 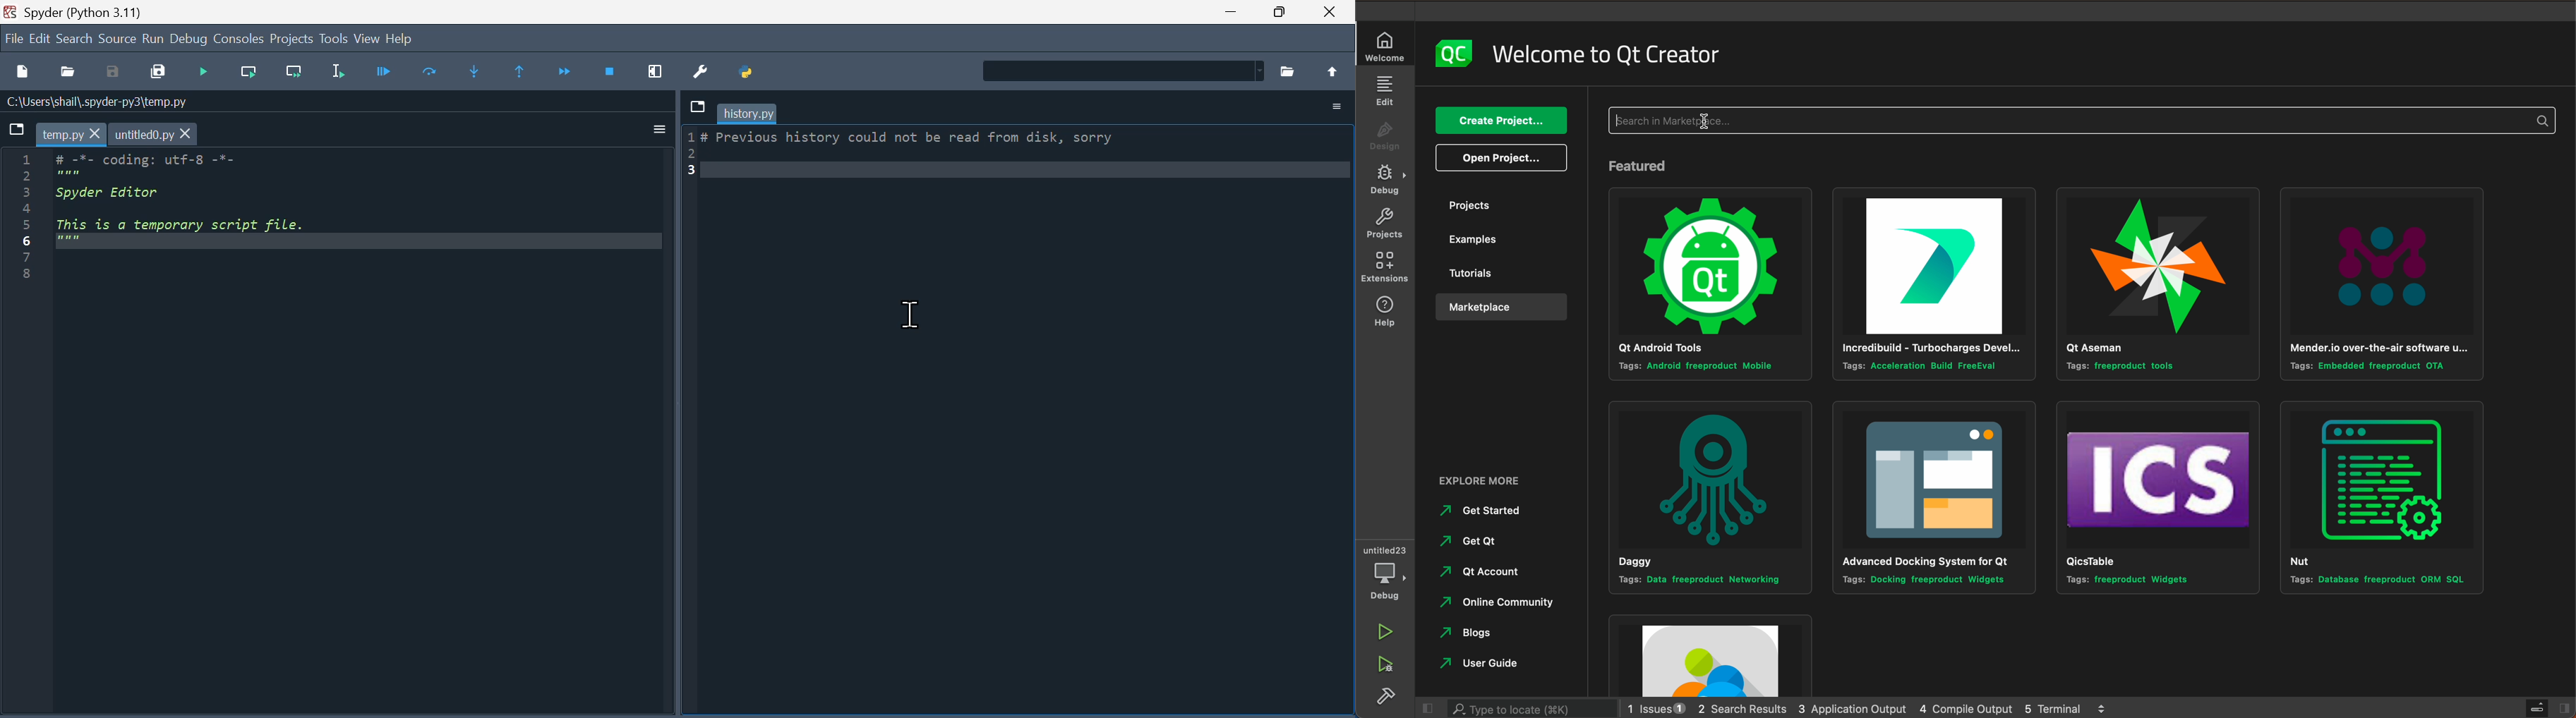 What do you see at coordinates (75, 40) in the screenshot?
I see `Search` at bounding box center [75, 40].